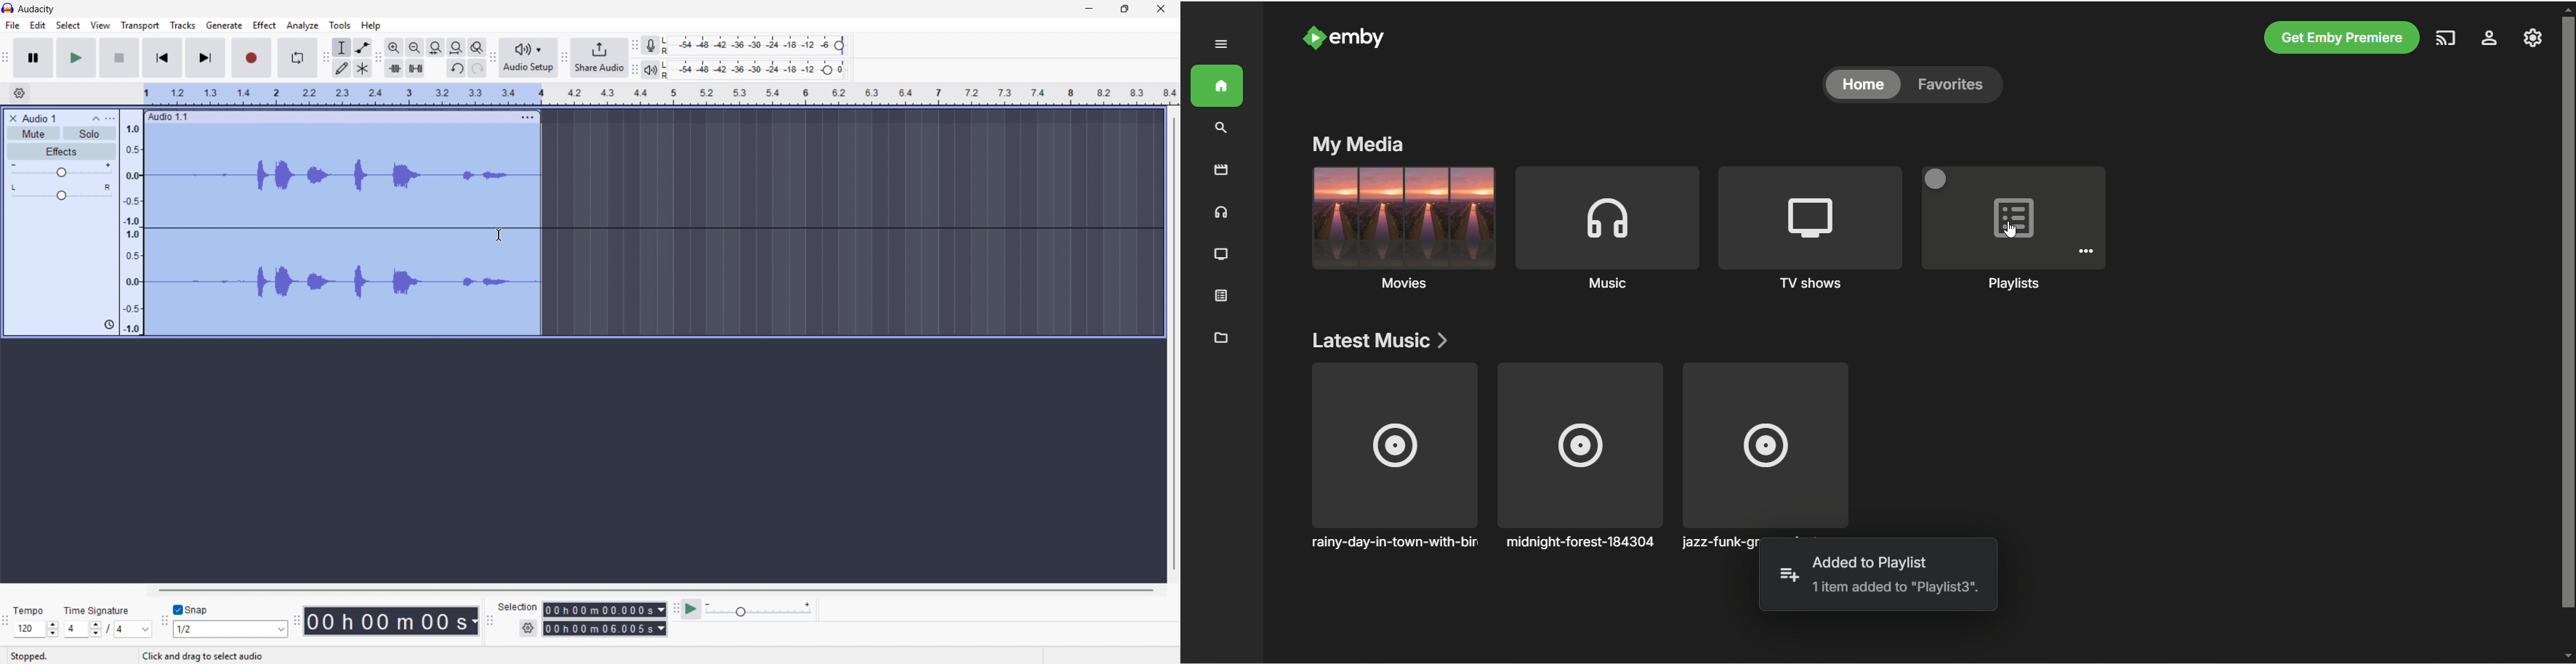 Image resolution: width=2576 pixels, height=672 pixels. Describe the element at coordinates (529, 57) in the screenshot. I see `audio setup` at that location.